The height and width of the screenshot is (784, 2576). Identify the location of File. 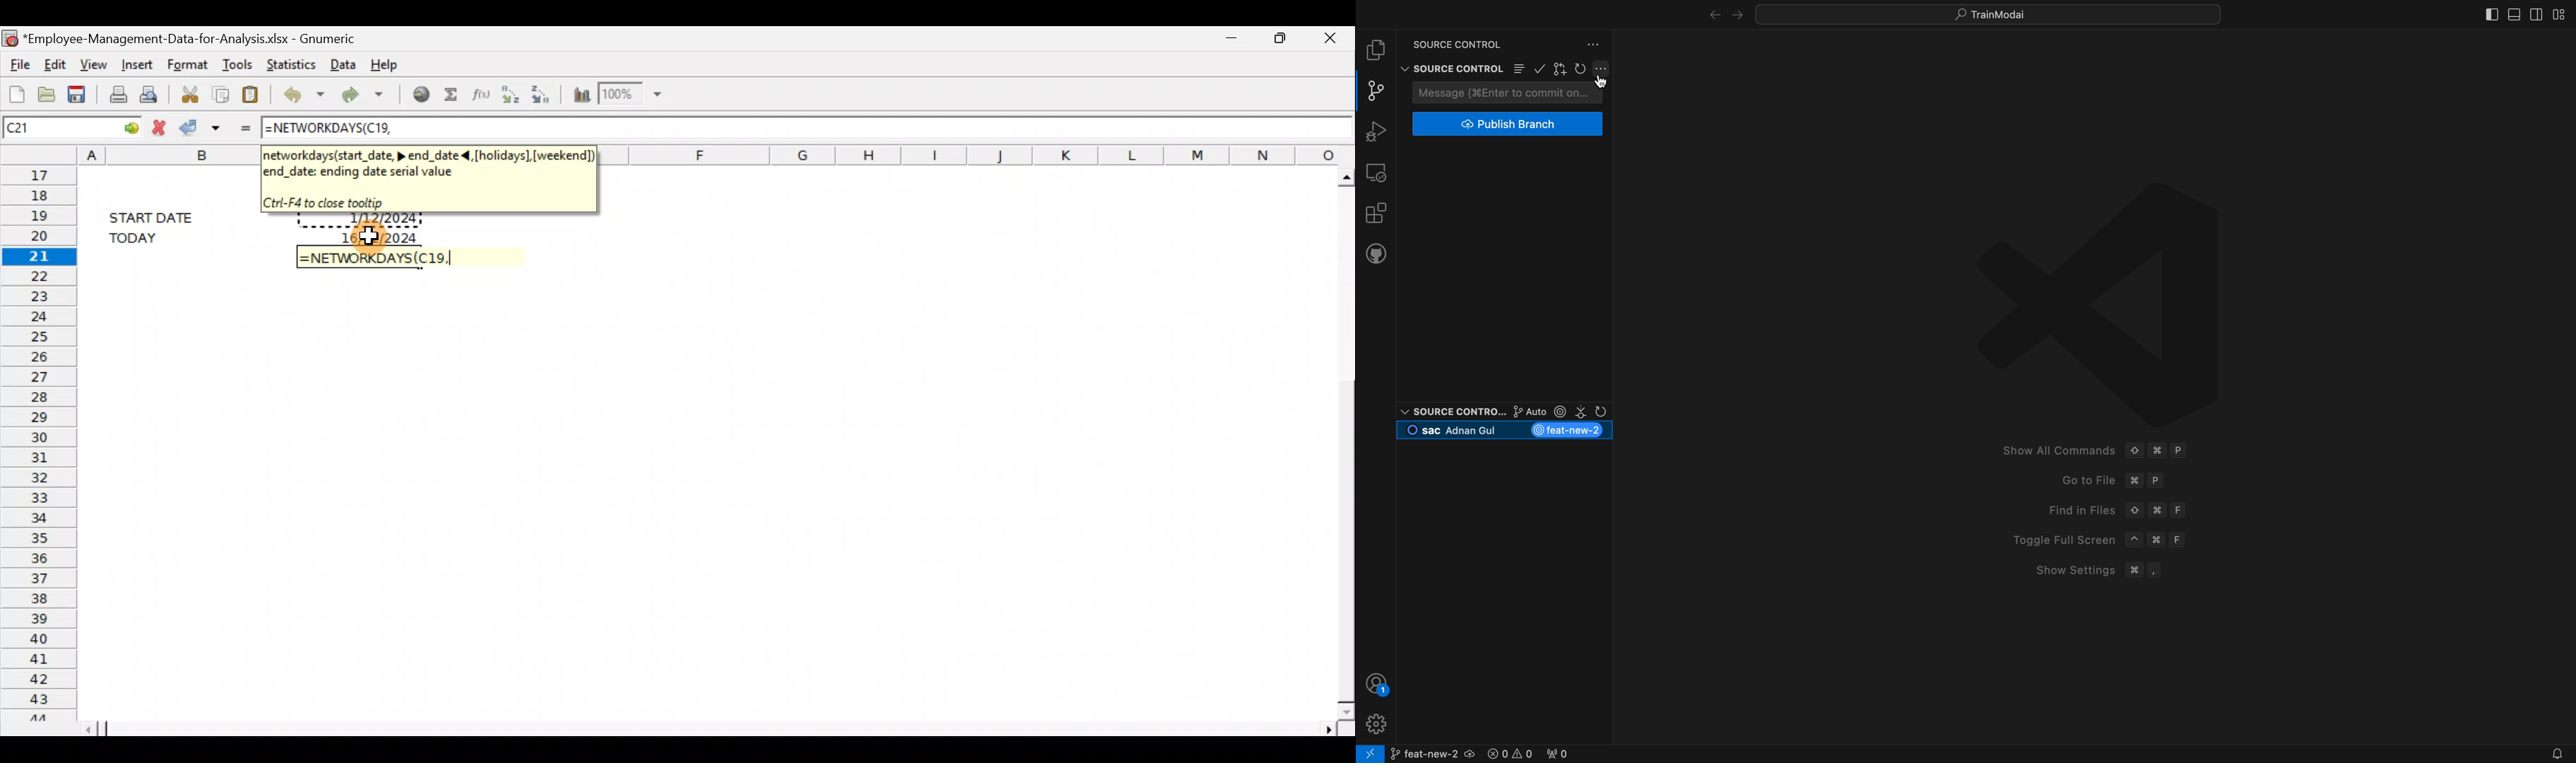
(18, 62).